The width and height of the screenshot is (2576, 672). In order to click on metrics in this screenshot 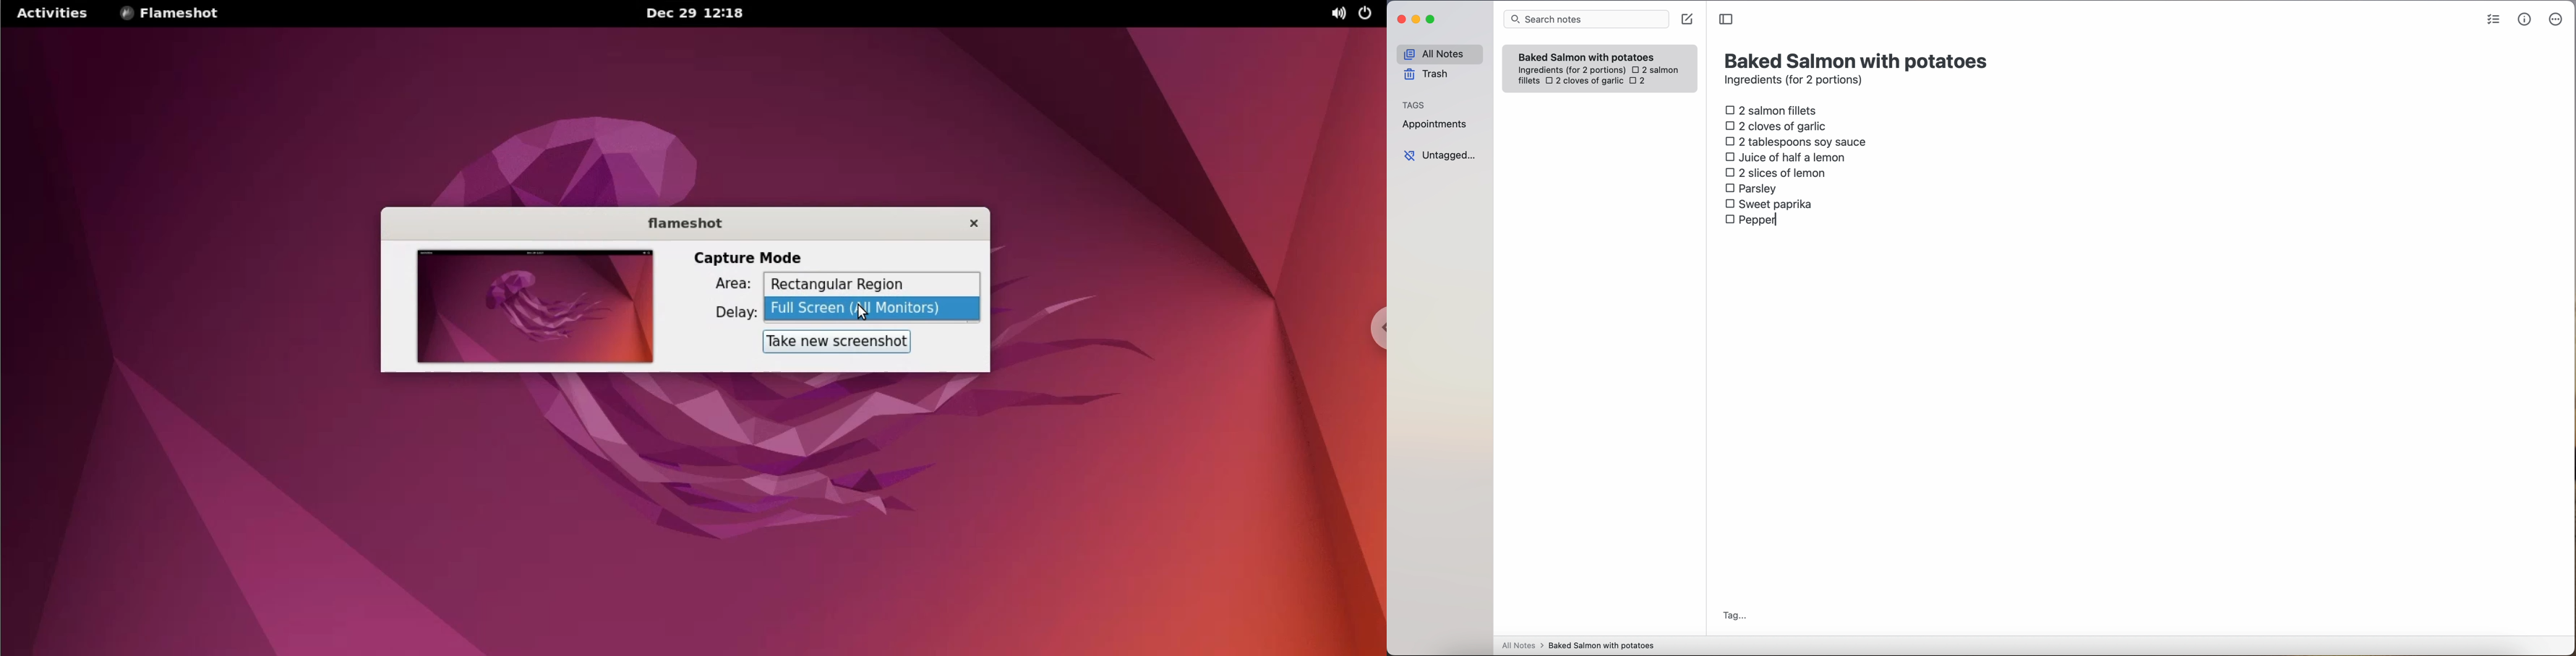, I will do `click(2525, 19)`.